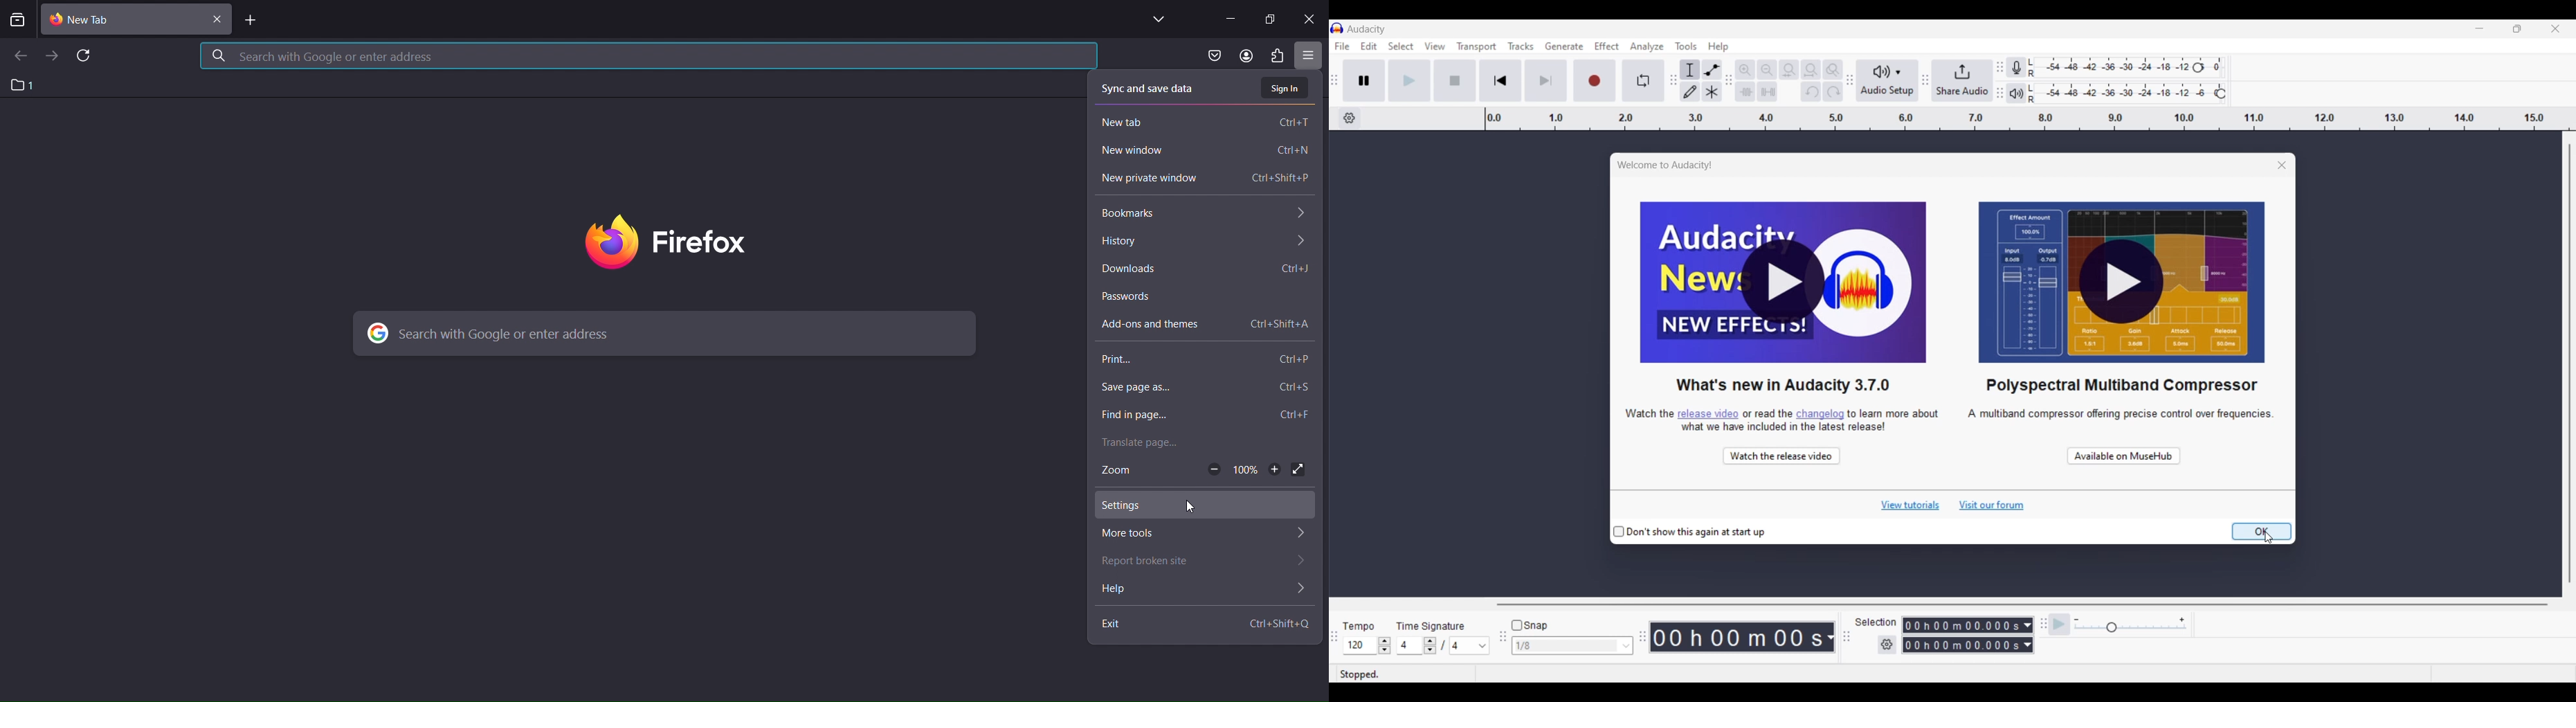  I want to click on toolbar, so click(1337, 637).